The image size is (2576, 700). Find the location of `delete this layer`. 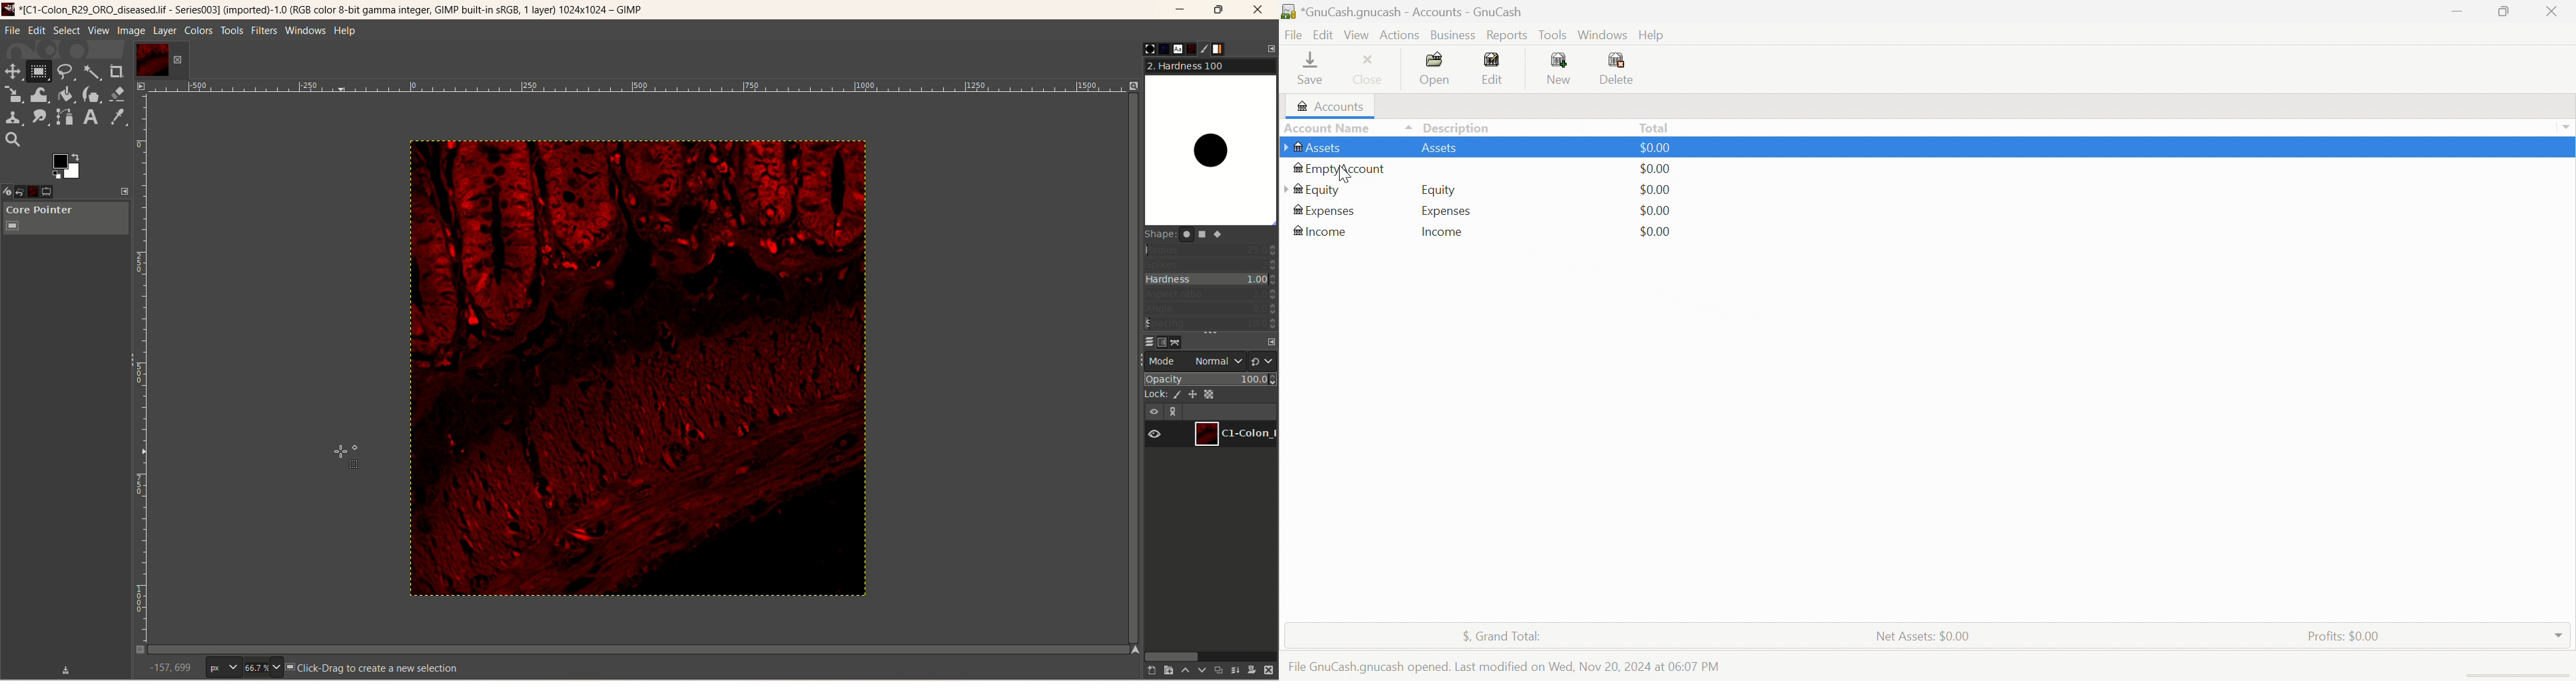

delete this layer is located at coordinates (1269, 670).